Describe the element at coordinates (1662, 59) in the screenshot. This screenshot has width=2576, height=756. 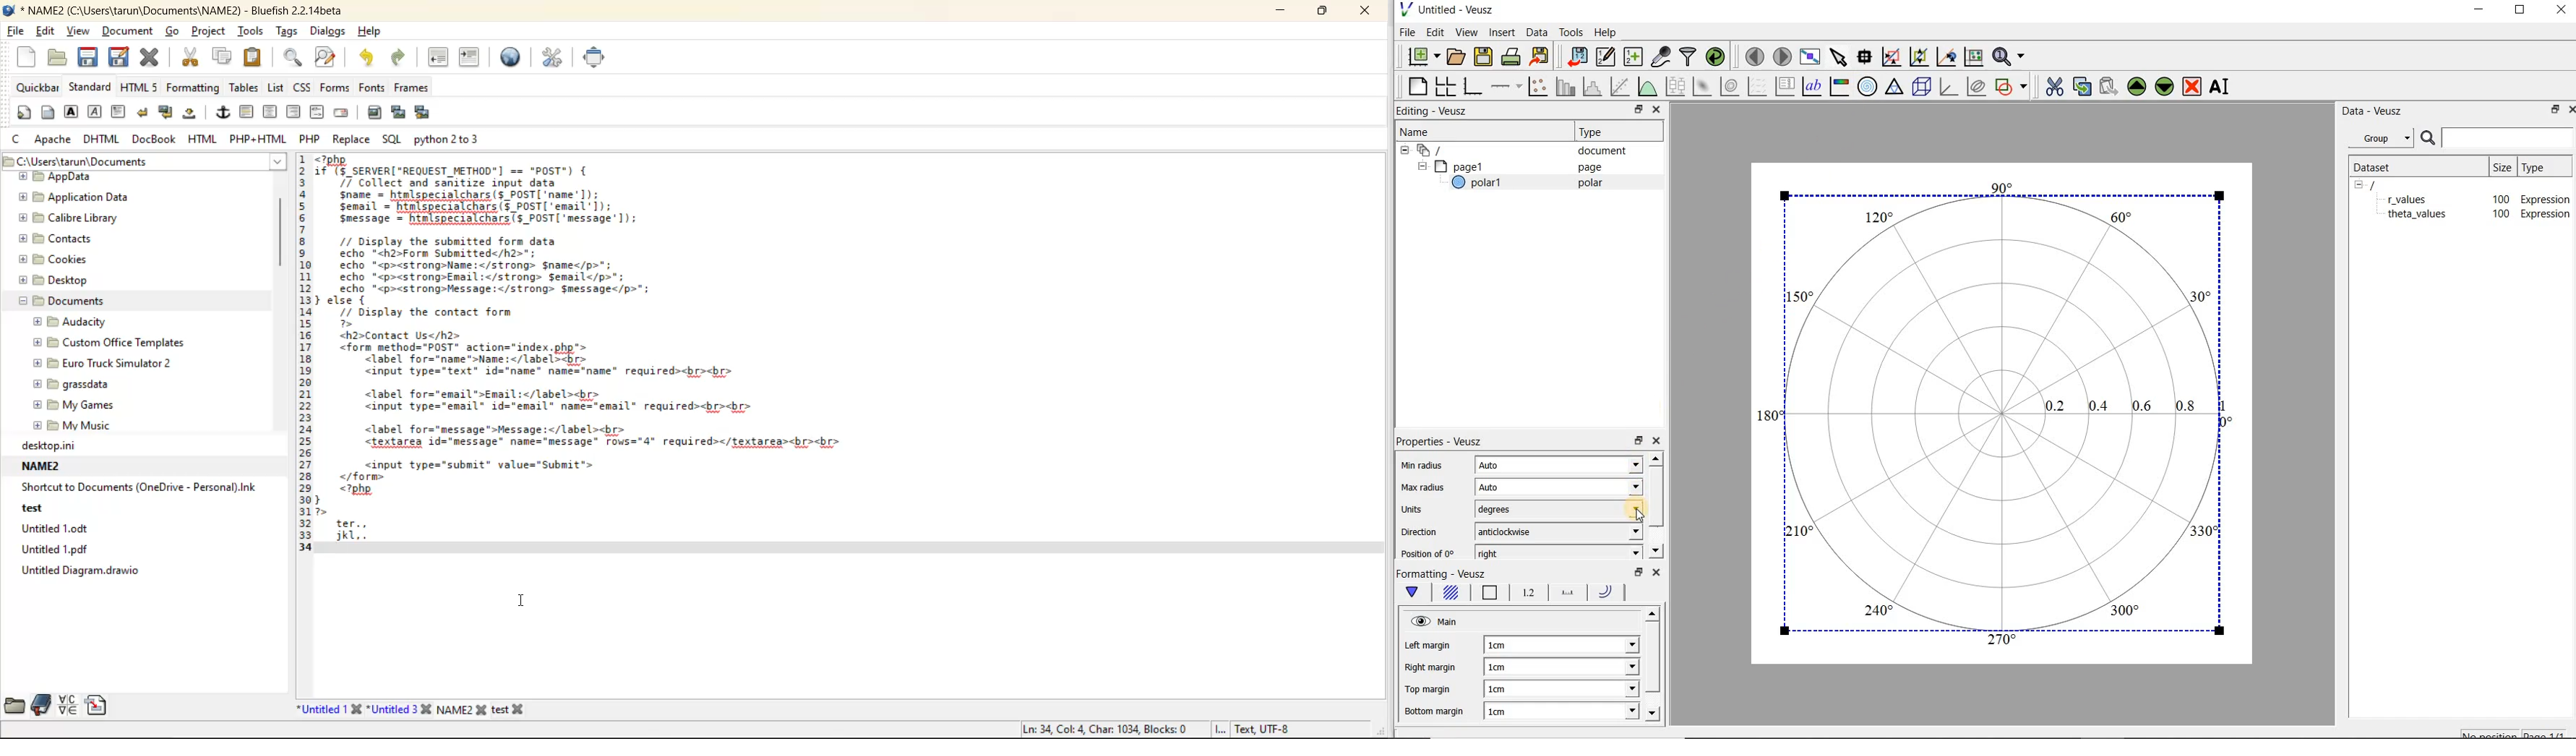
I see `capture remote data` at that location.